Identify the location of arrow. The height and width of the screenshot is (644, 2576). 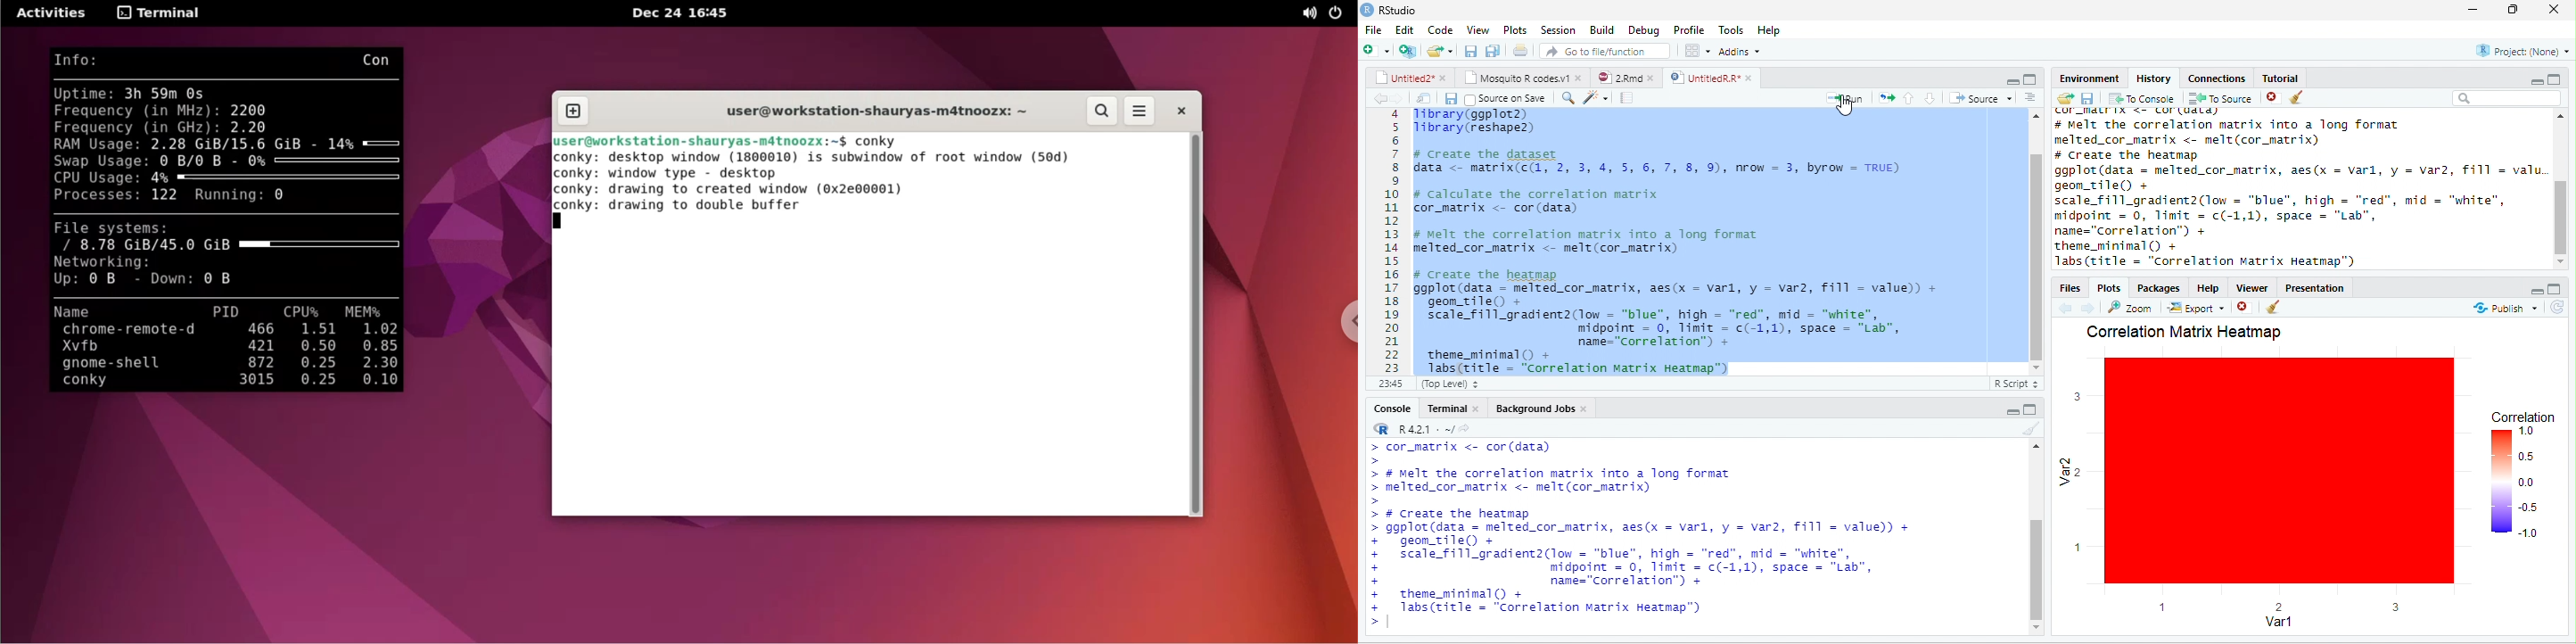
(1378, 99).